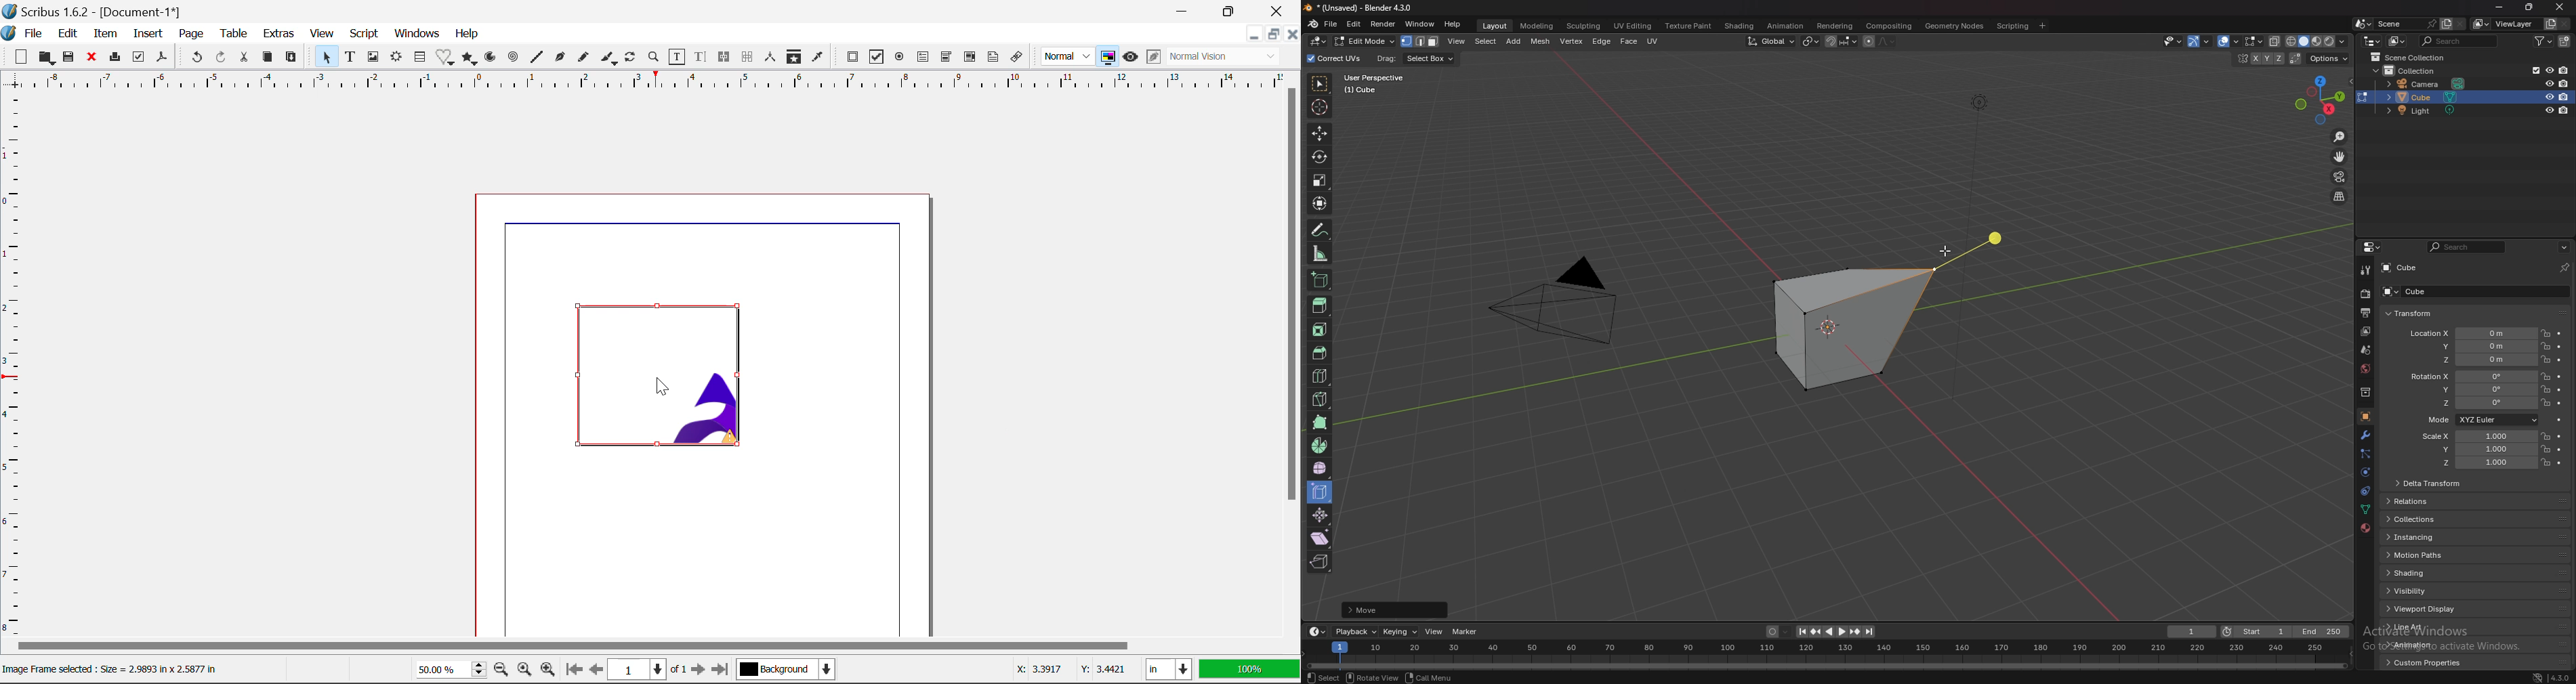 Image resolution: width=2576 pixels, height=700 pixels. What do you see at coordinates (2481, 464) in the screenshot?
I see `scale z` at bounding box center [2481, 464].